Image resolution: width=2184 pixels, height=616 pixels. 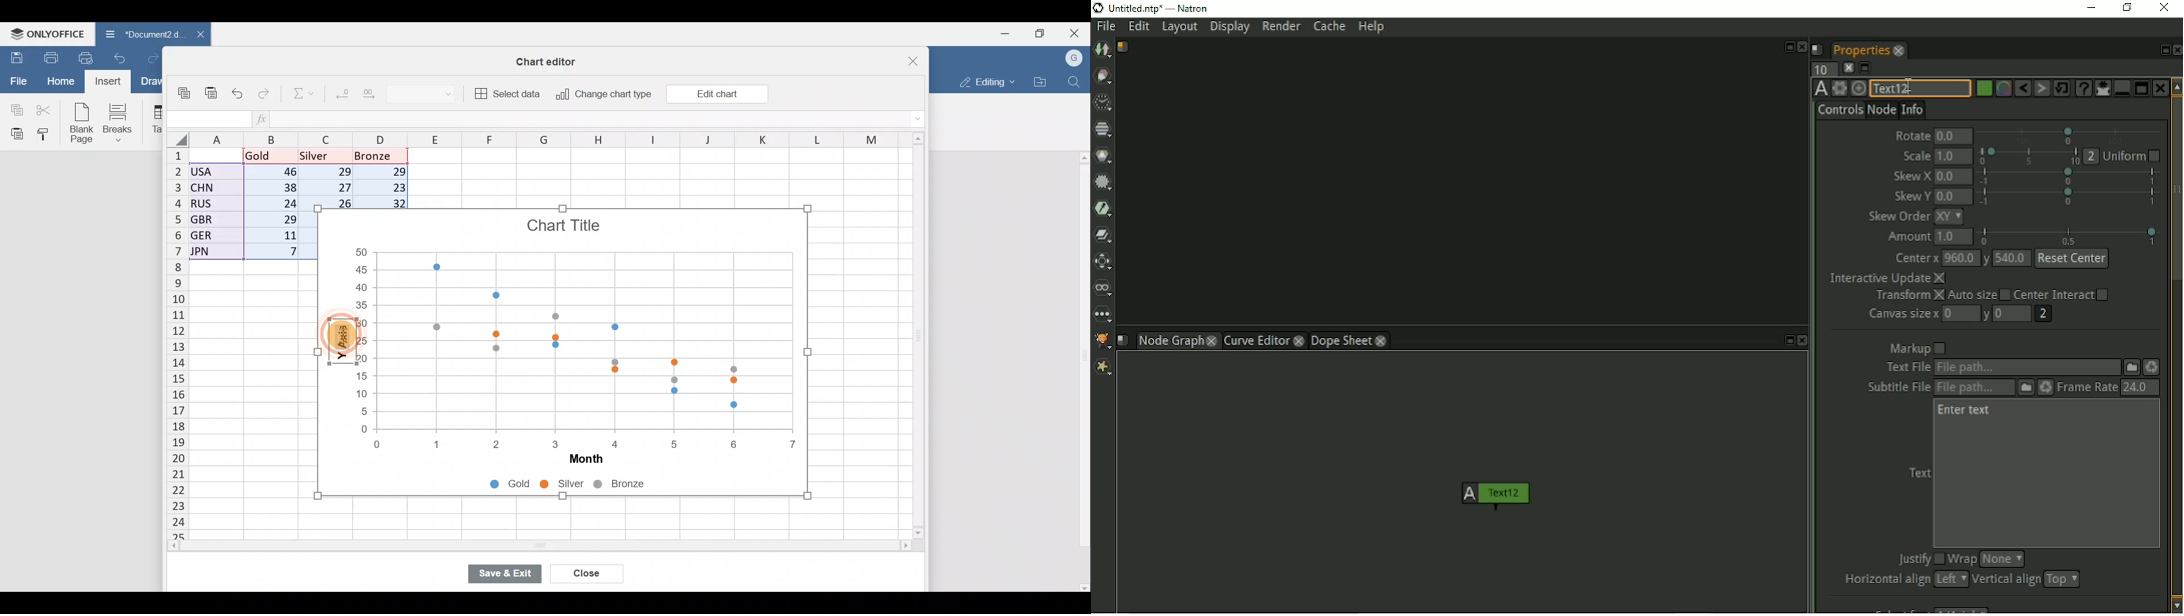 What do you see at coordinates (1076, 57) in the screenshot?
I see `Account name` at bounding box center [1076, 57].